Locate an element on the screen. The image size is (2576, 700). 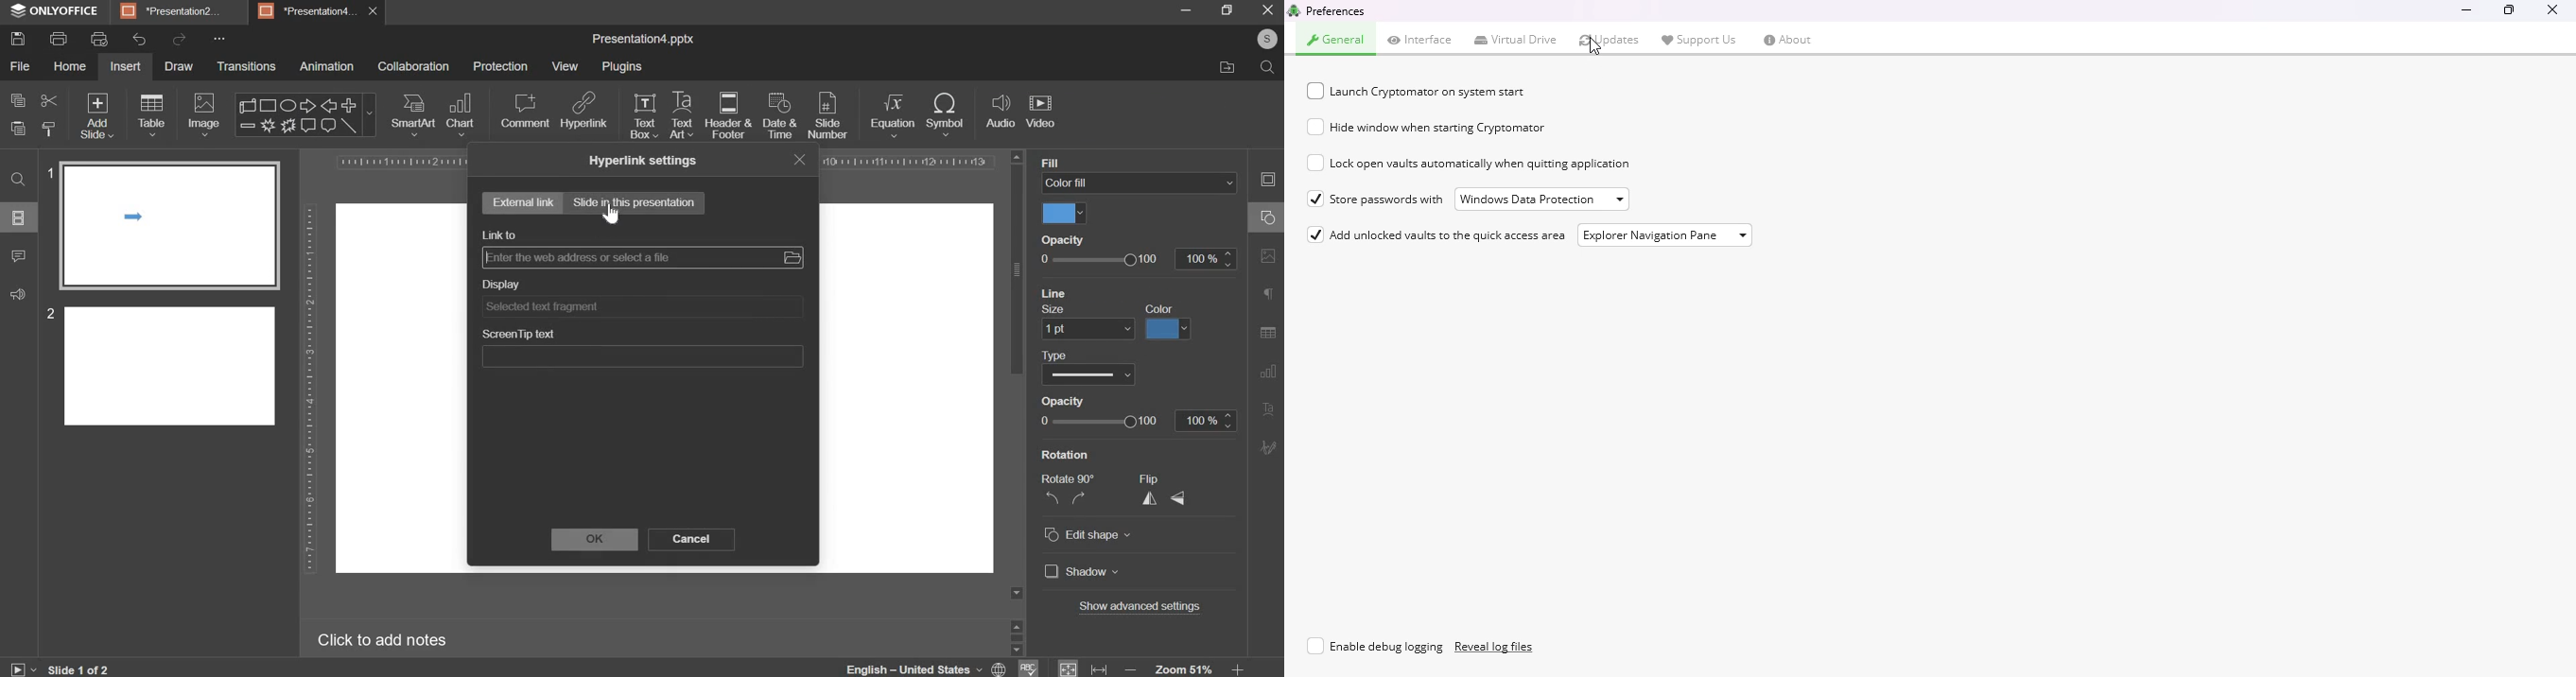
date & time is located at coordinates (781, 117).